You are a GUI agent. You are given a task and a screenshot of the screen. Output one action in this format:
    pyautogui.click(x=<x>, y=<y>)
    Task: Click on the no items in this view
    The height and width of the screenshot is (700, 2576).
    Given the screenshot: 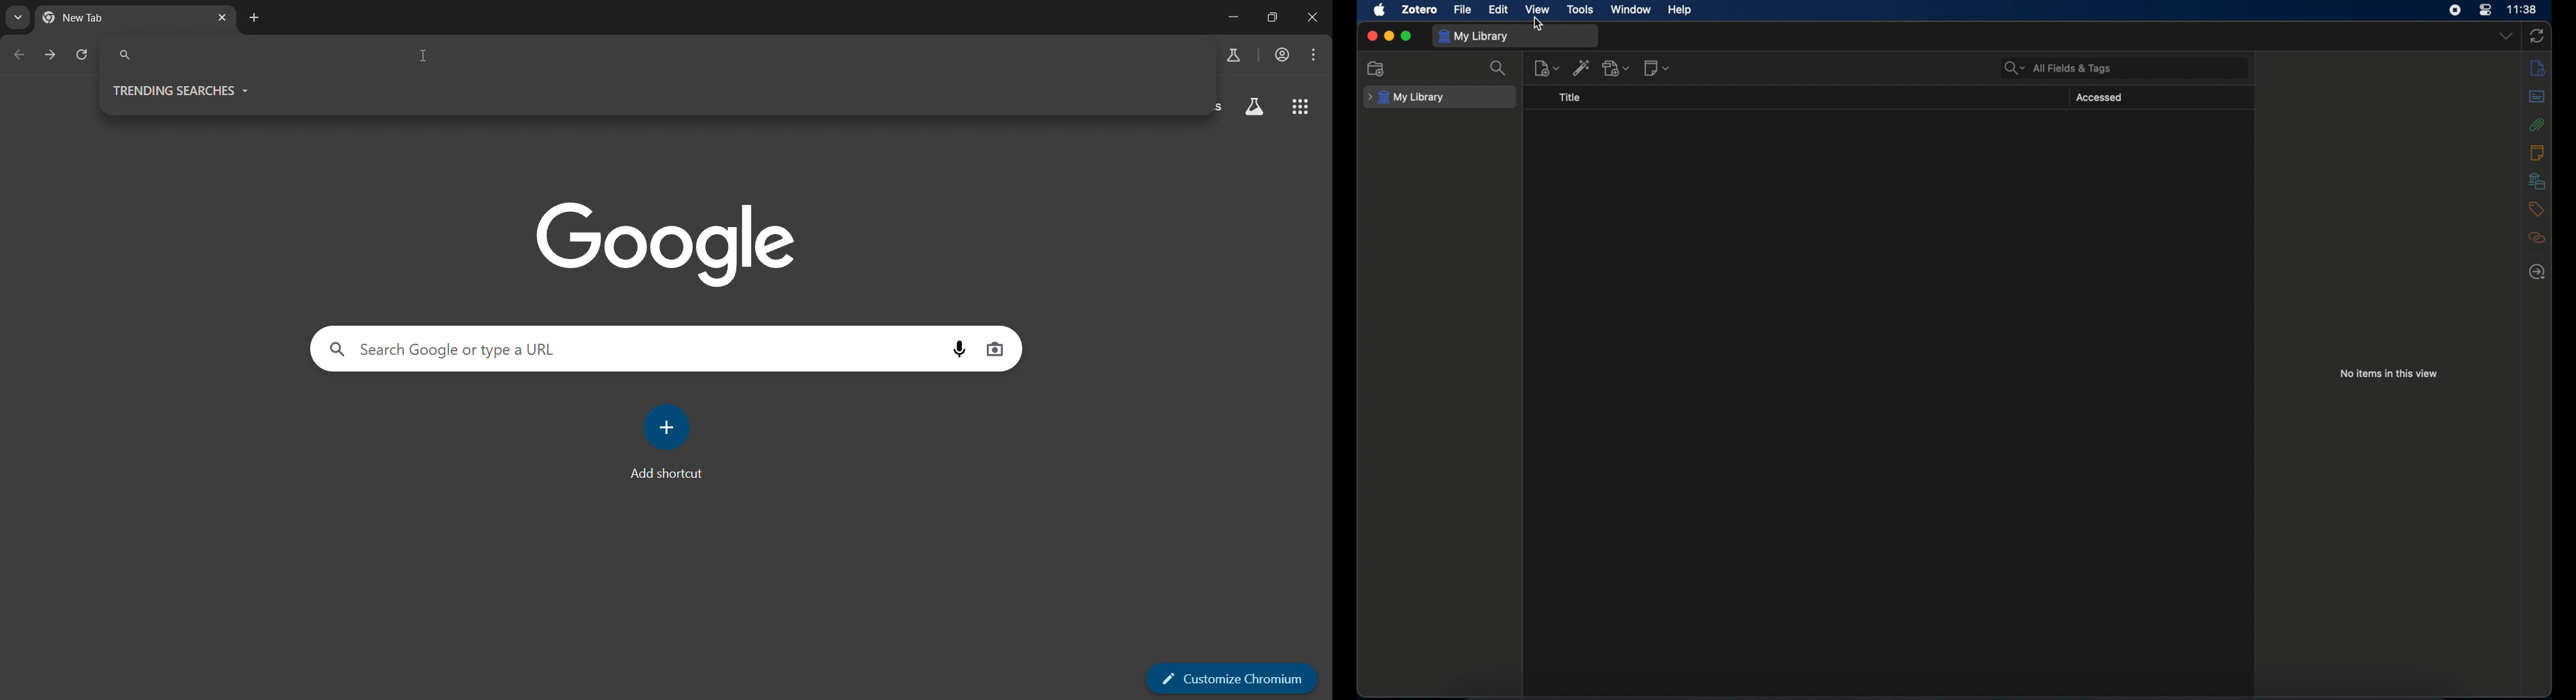 What is the action you would take?
    pyautogui.click(x=2389, y=373)
    